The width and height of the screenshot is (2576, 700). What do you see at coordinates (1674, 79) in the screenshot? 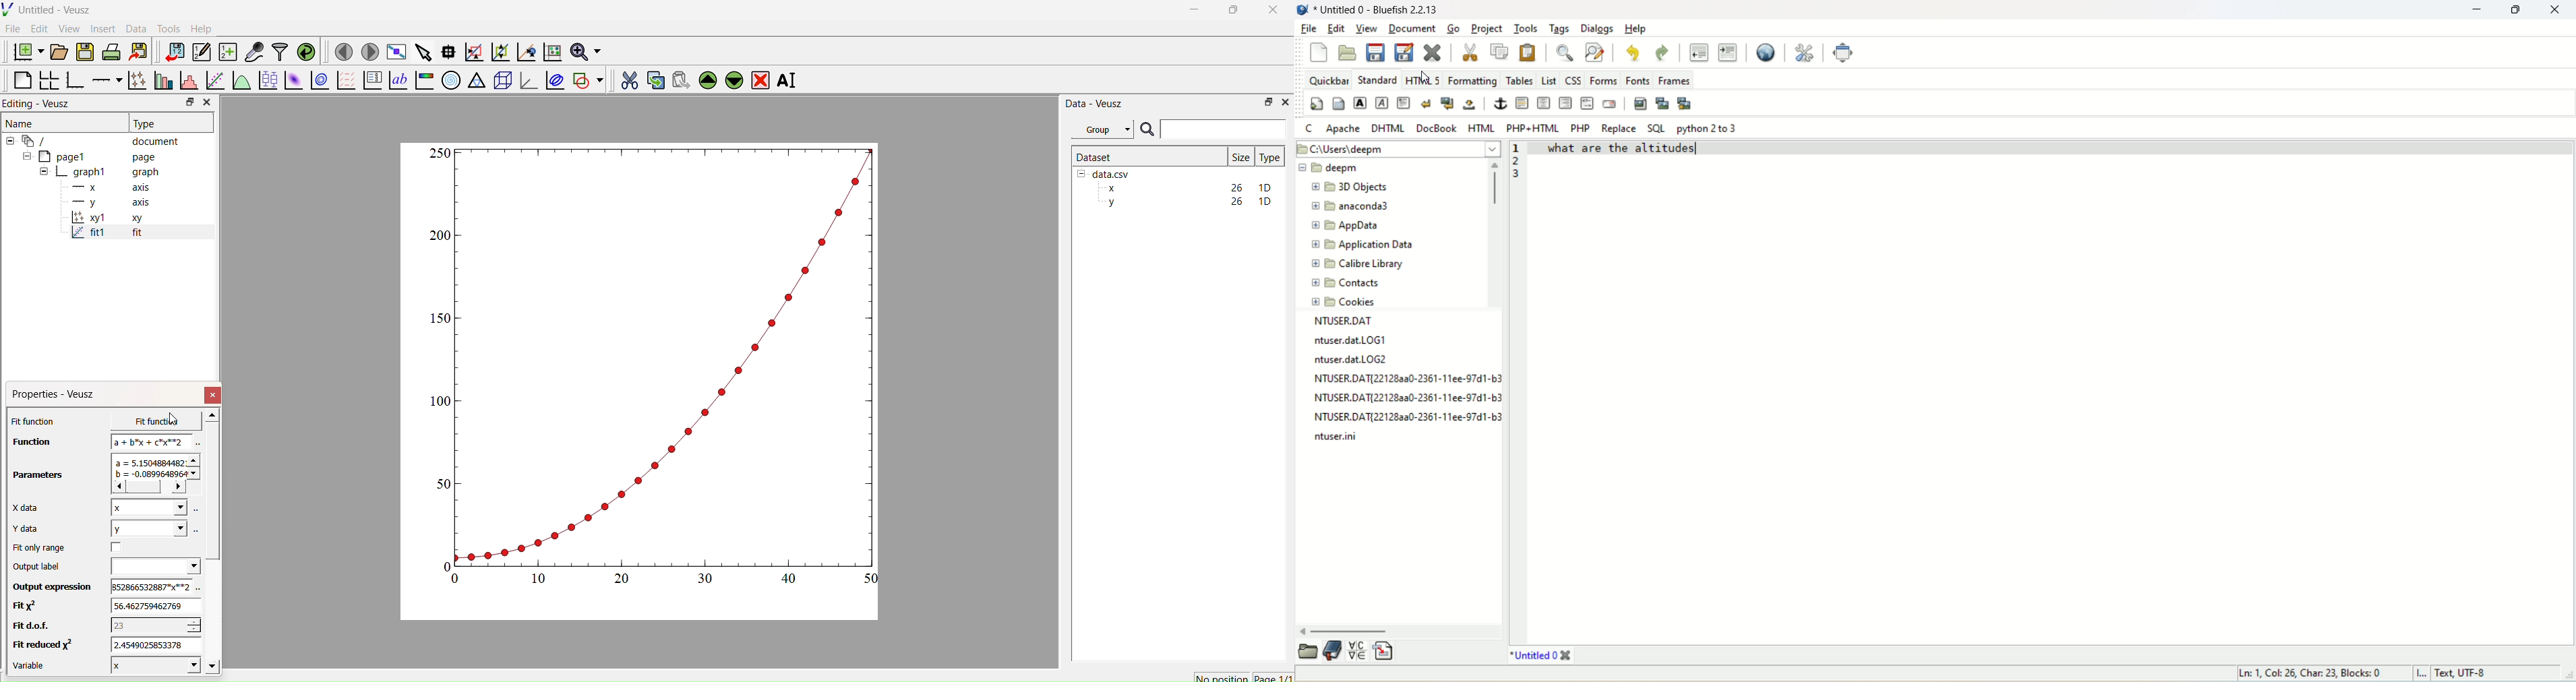
I see `frames` at bounding box center [1674, 79].